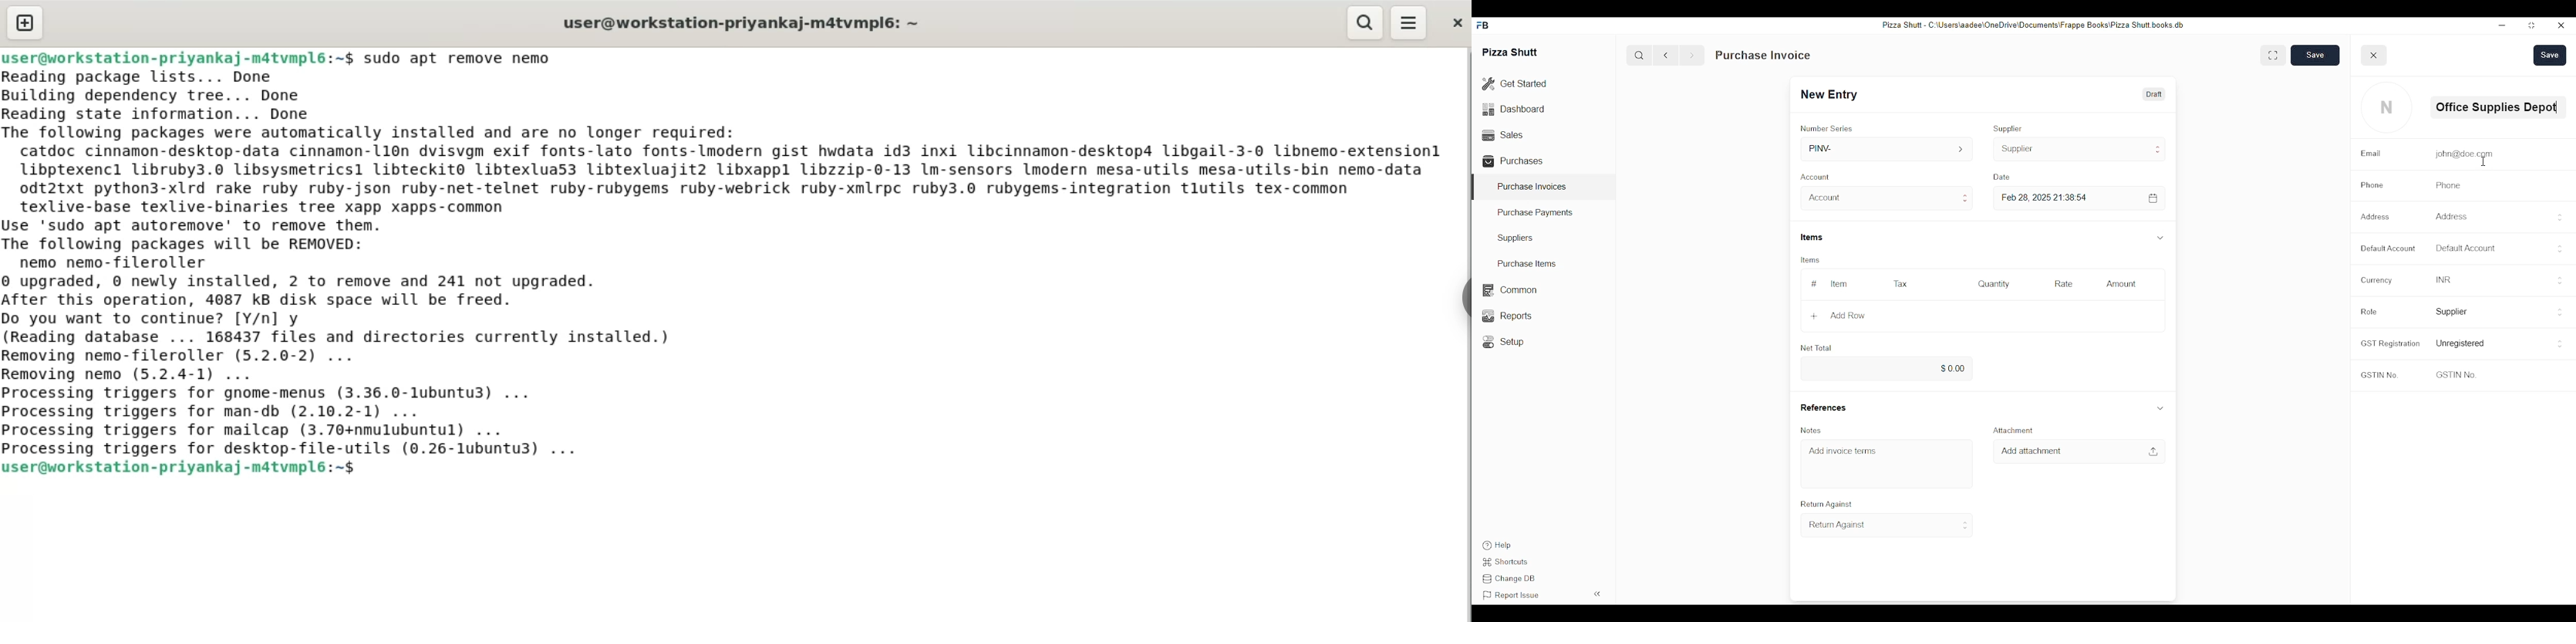 This screenshot has width=2576, height=644. I want to click on resize, so click(2531, 26).